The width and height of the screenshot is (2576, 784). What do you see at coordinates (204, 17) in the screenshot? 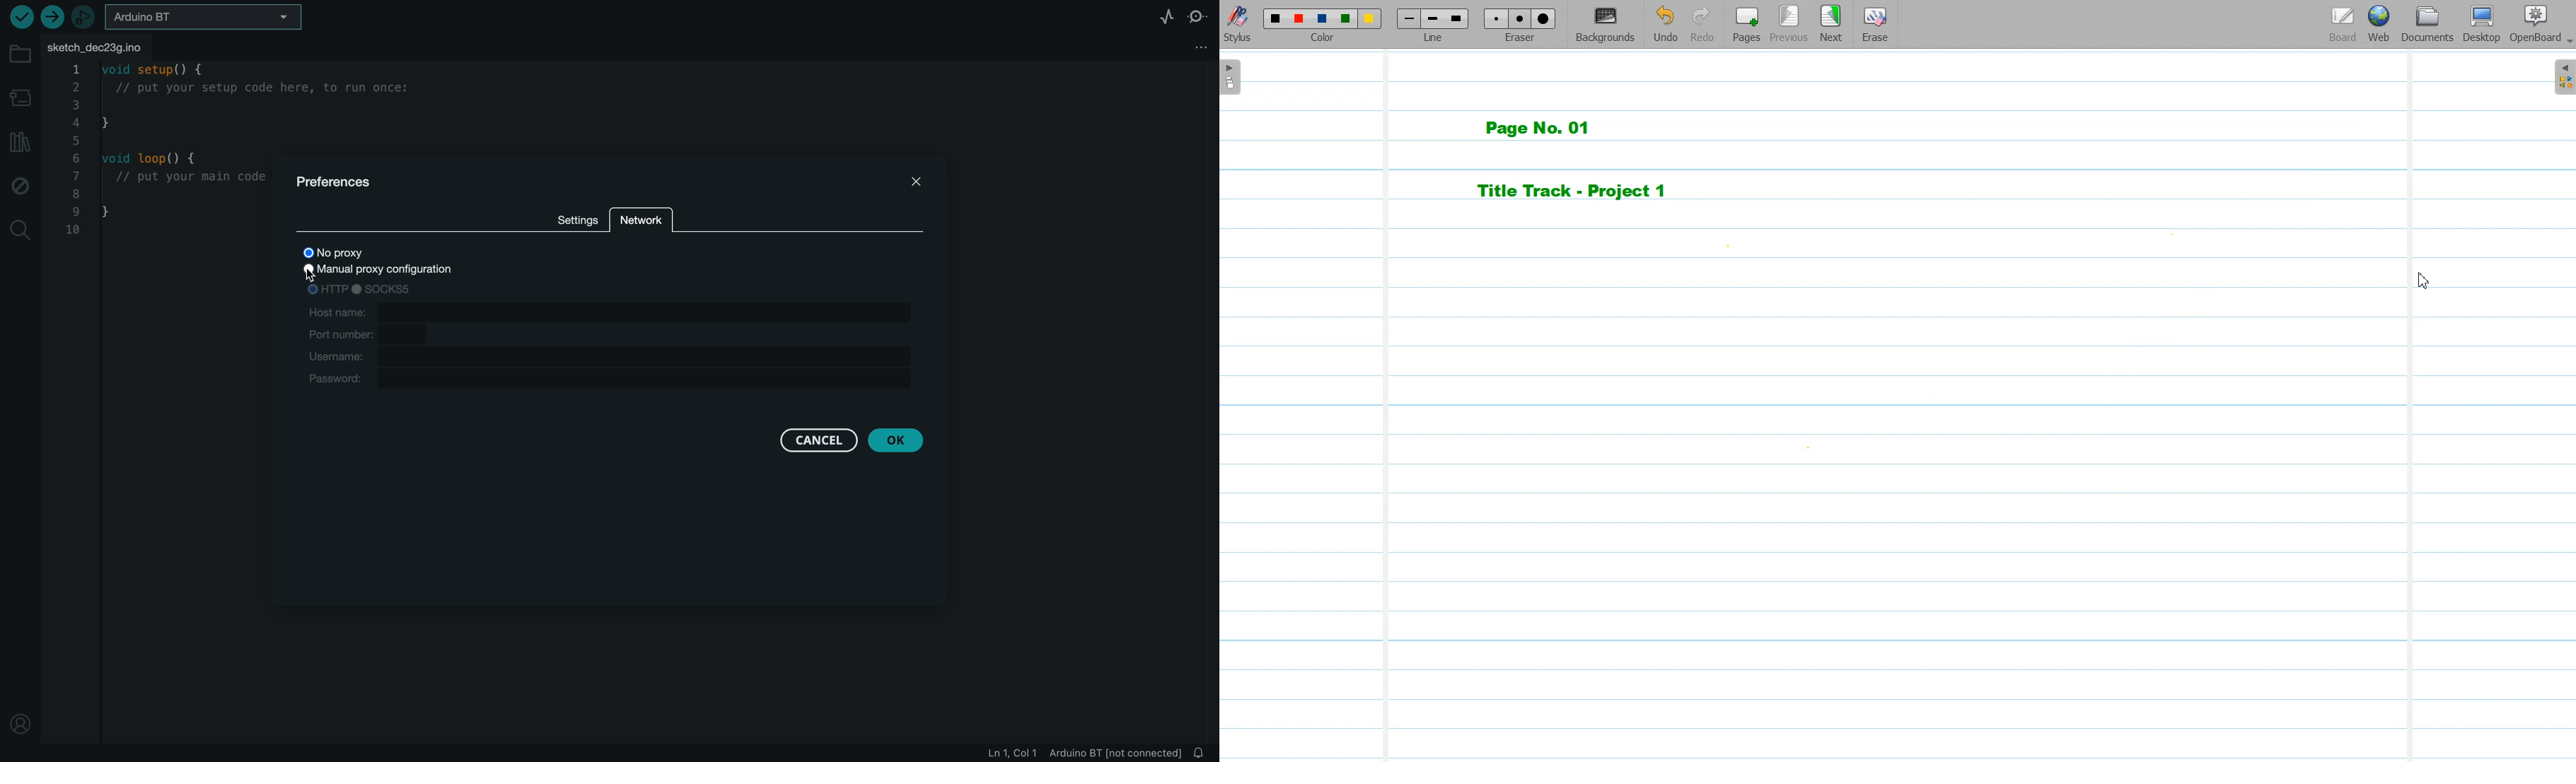
I see `board selecter` at bounding box center [204, 17].